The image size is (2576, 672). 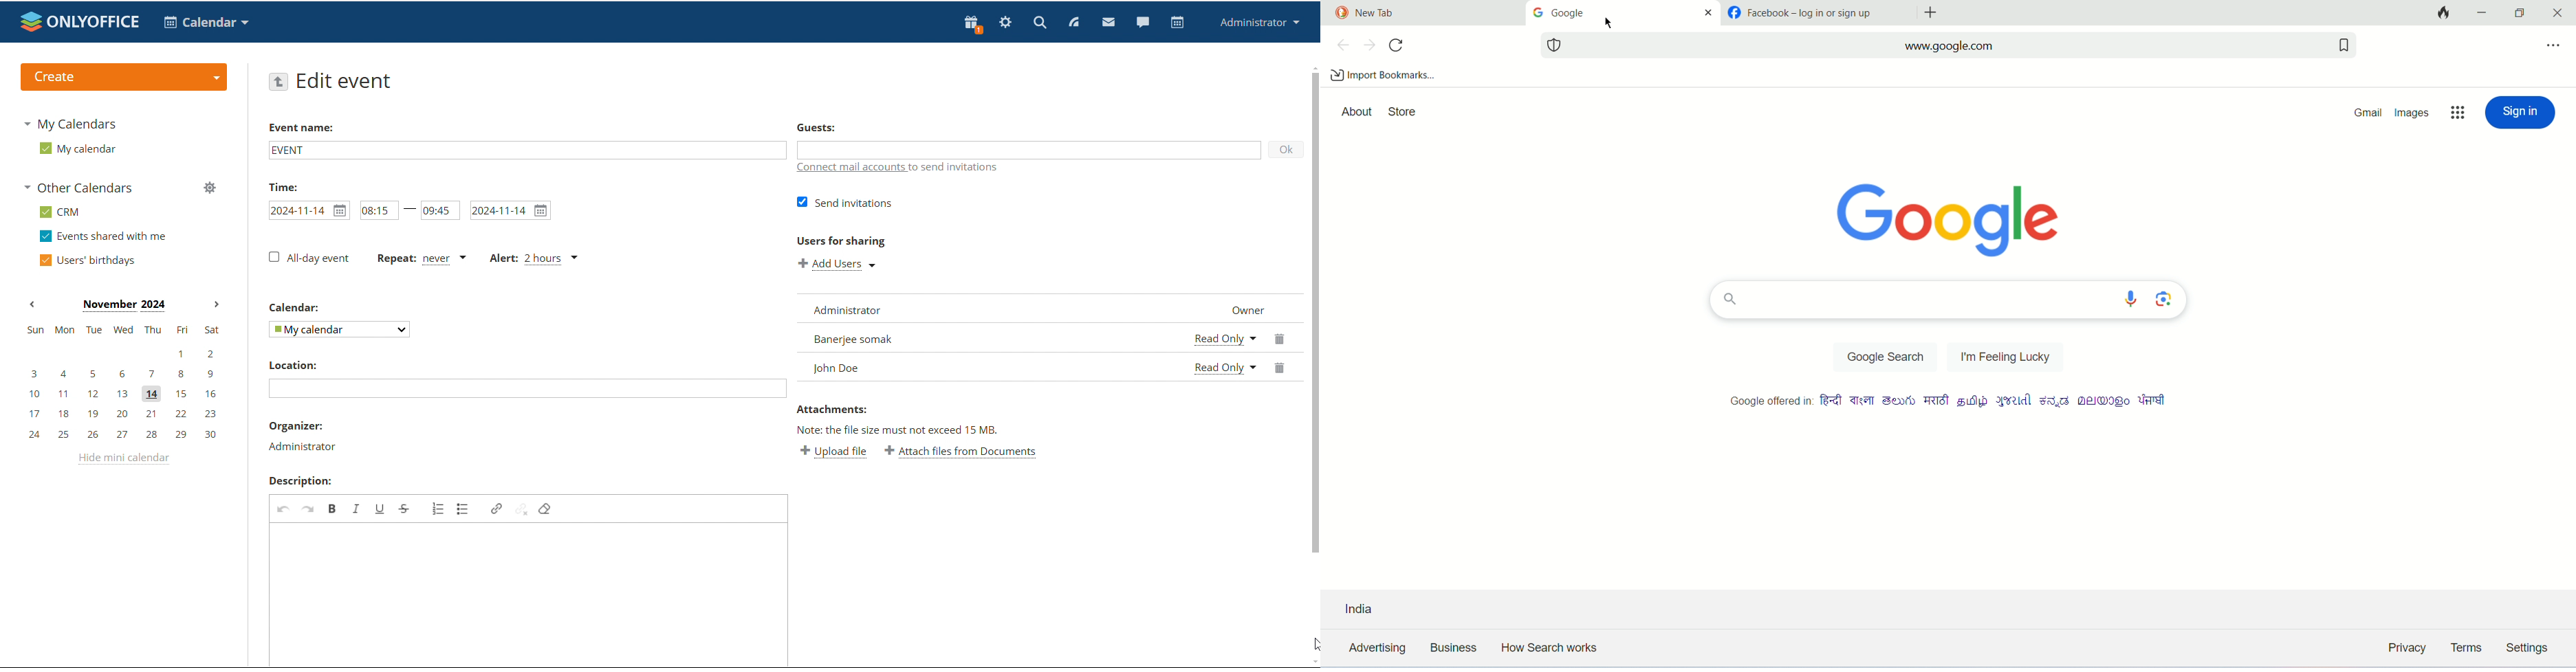 What do you see at coordinates (1369, 46) in the screenshot?
I see `next` at bounding box center [1369, 46].